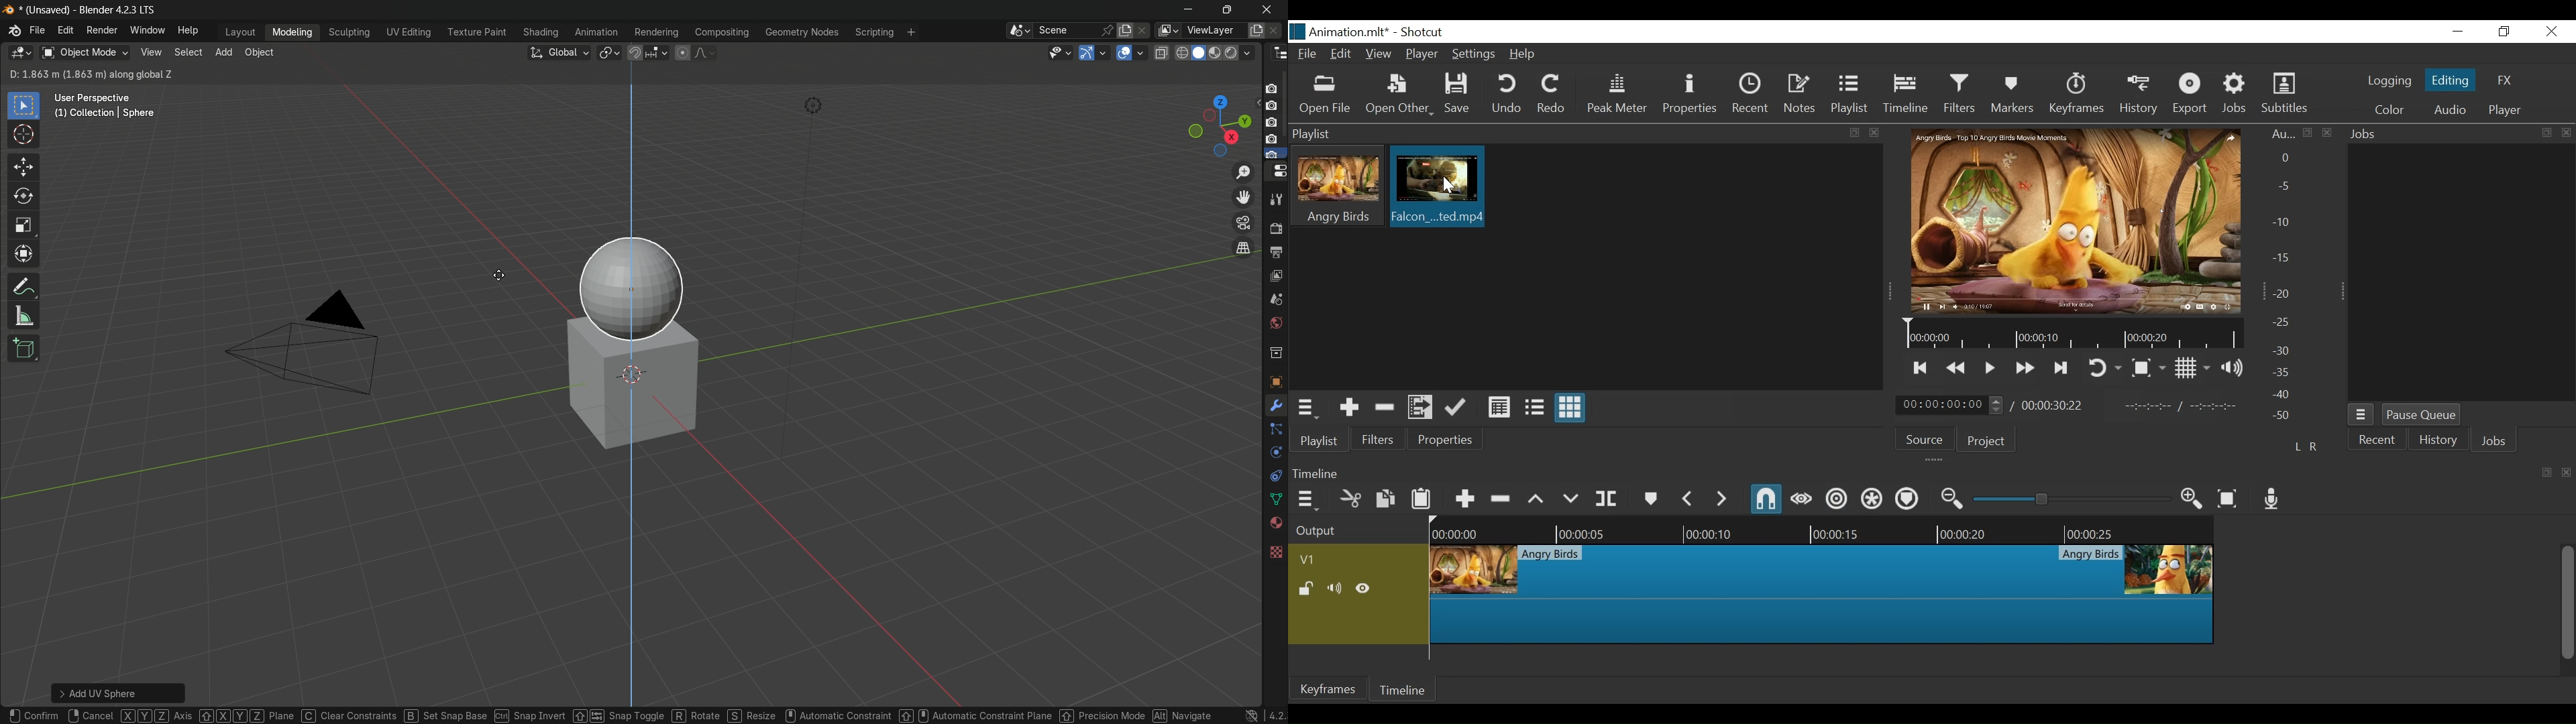  Describe the element at coordinates (2306, 446) in the screenshot. I see `L R` at that location.